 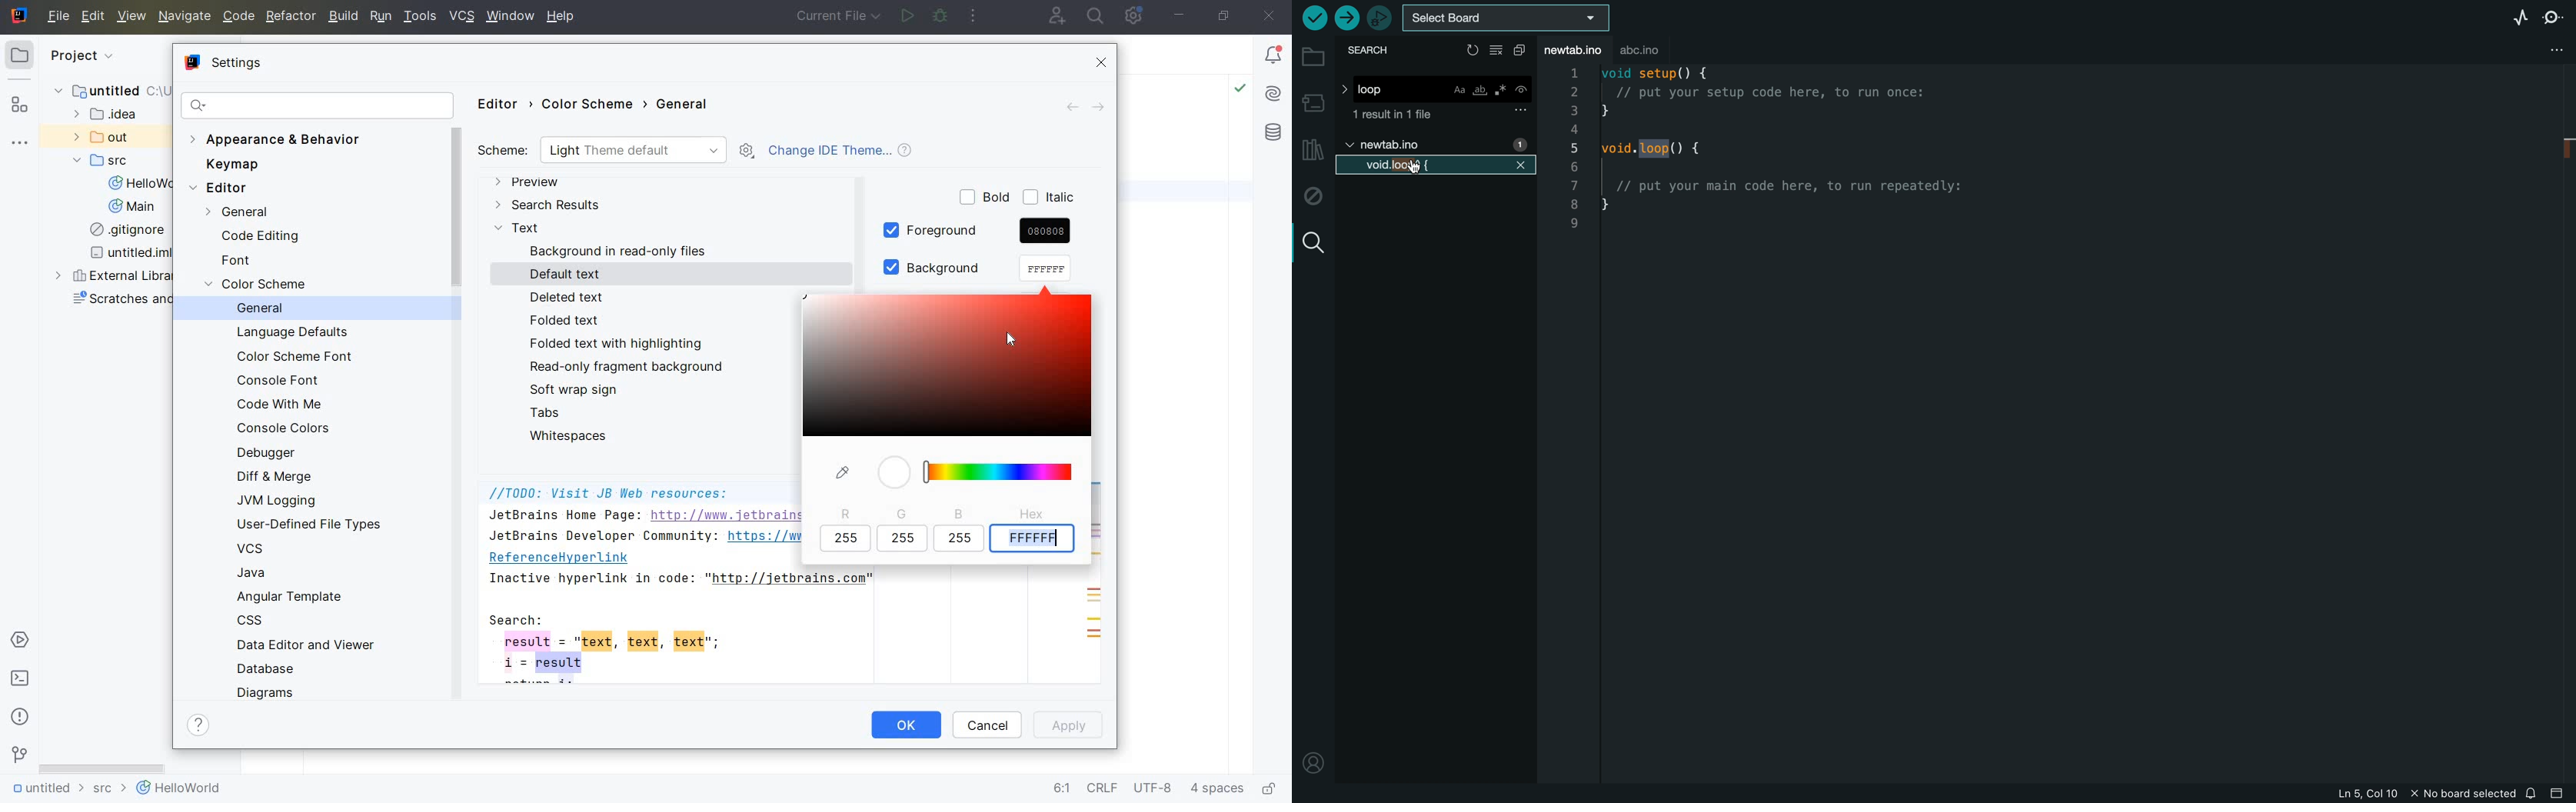 I want to click on BACKGROUND, so click(x=621, y=252).